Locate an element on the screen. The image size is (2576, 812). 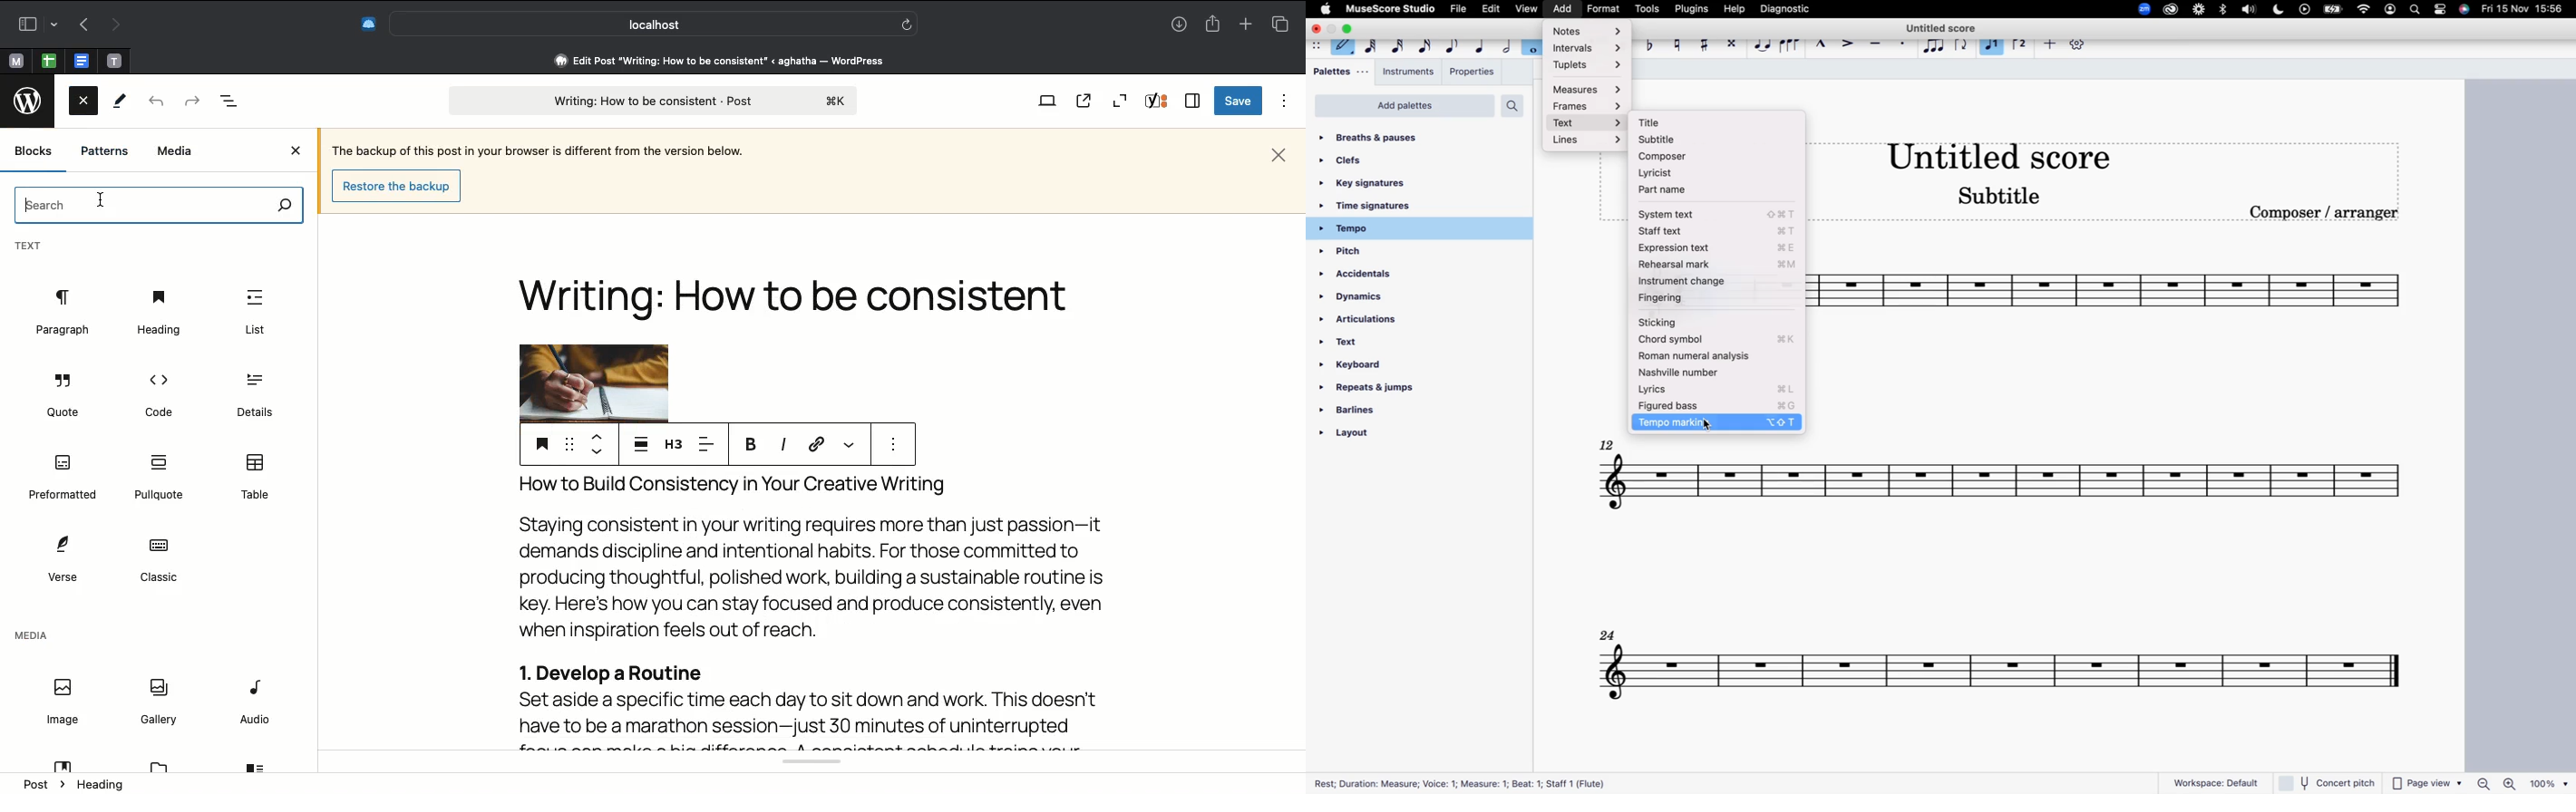
breaths & pauses is located at coordinates (1397, 137).